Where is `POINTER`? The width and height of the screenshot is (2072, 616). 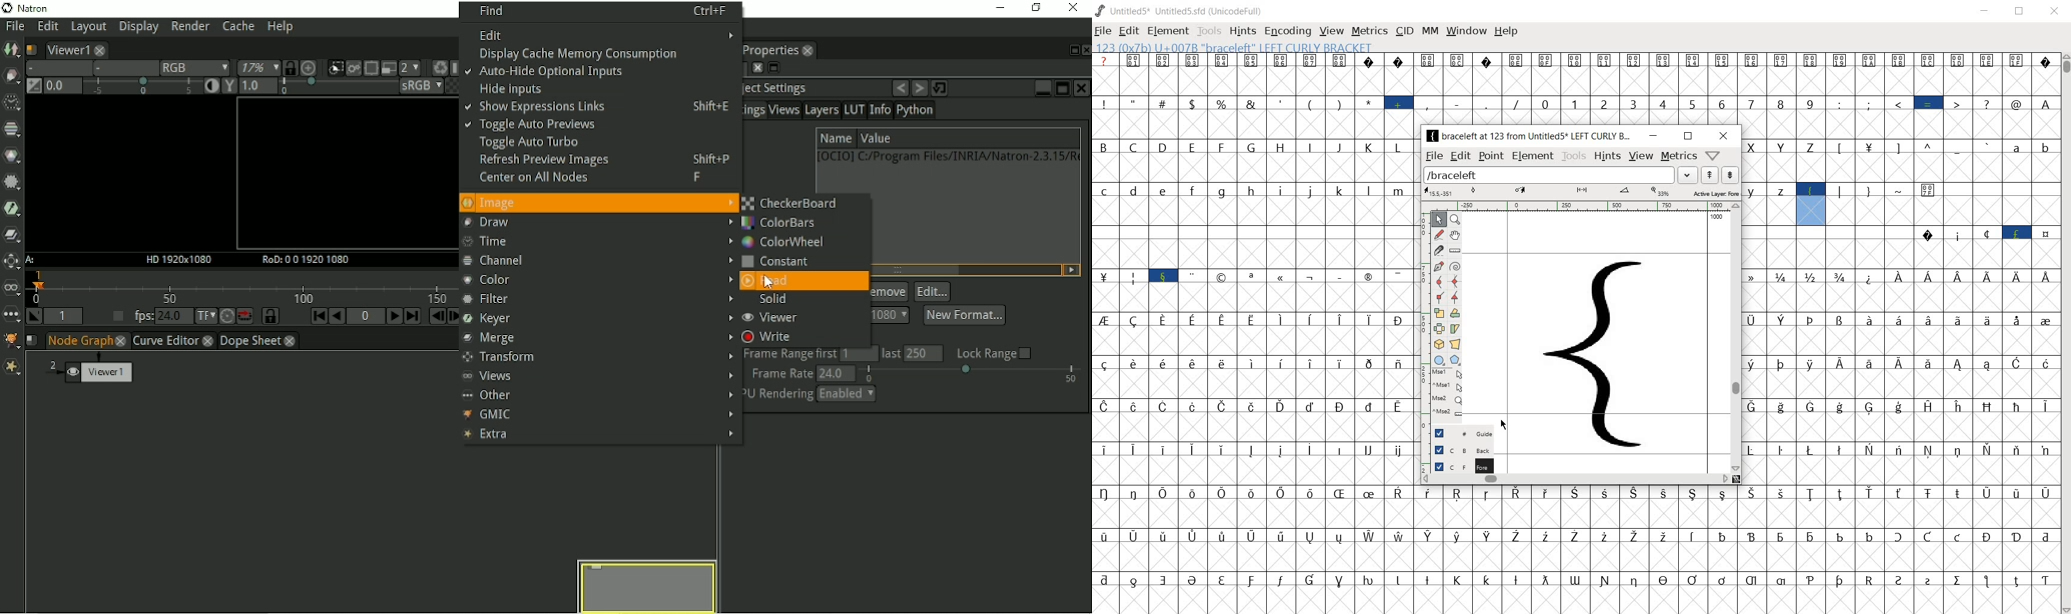
POINTER is located at coordinates (1439, 219).